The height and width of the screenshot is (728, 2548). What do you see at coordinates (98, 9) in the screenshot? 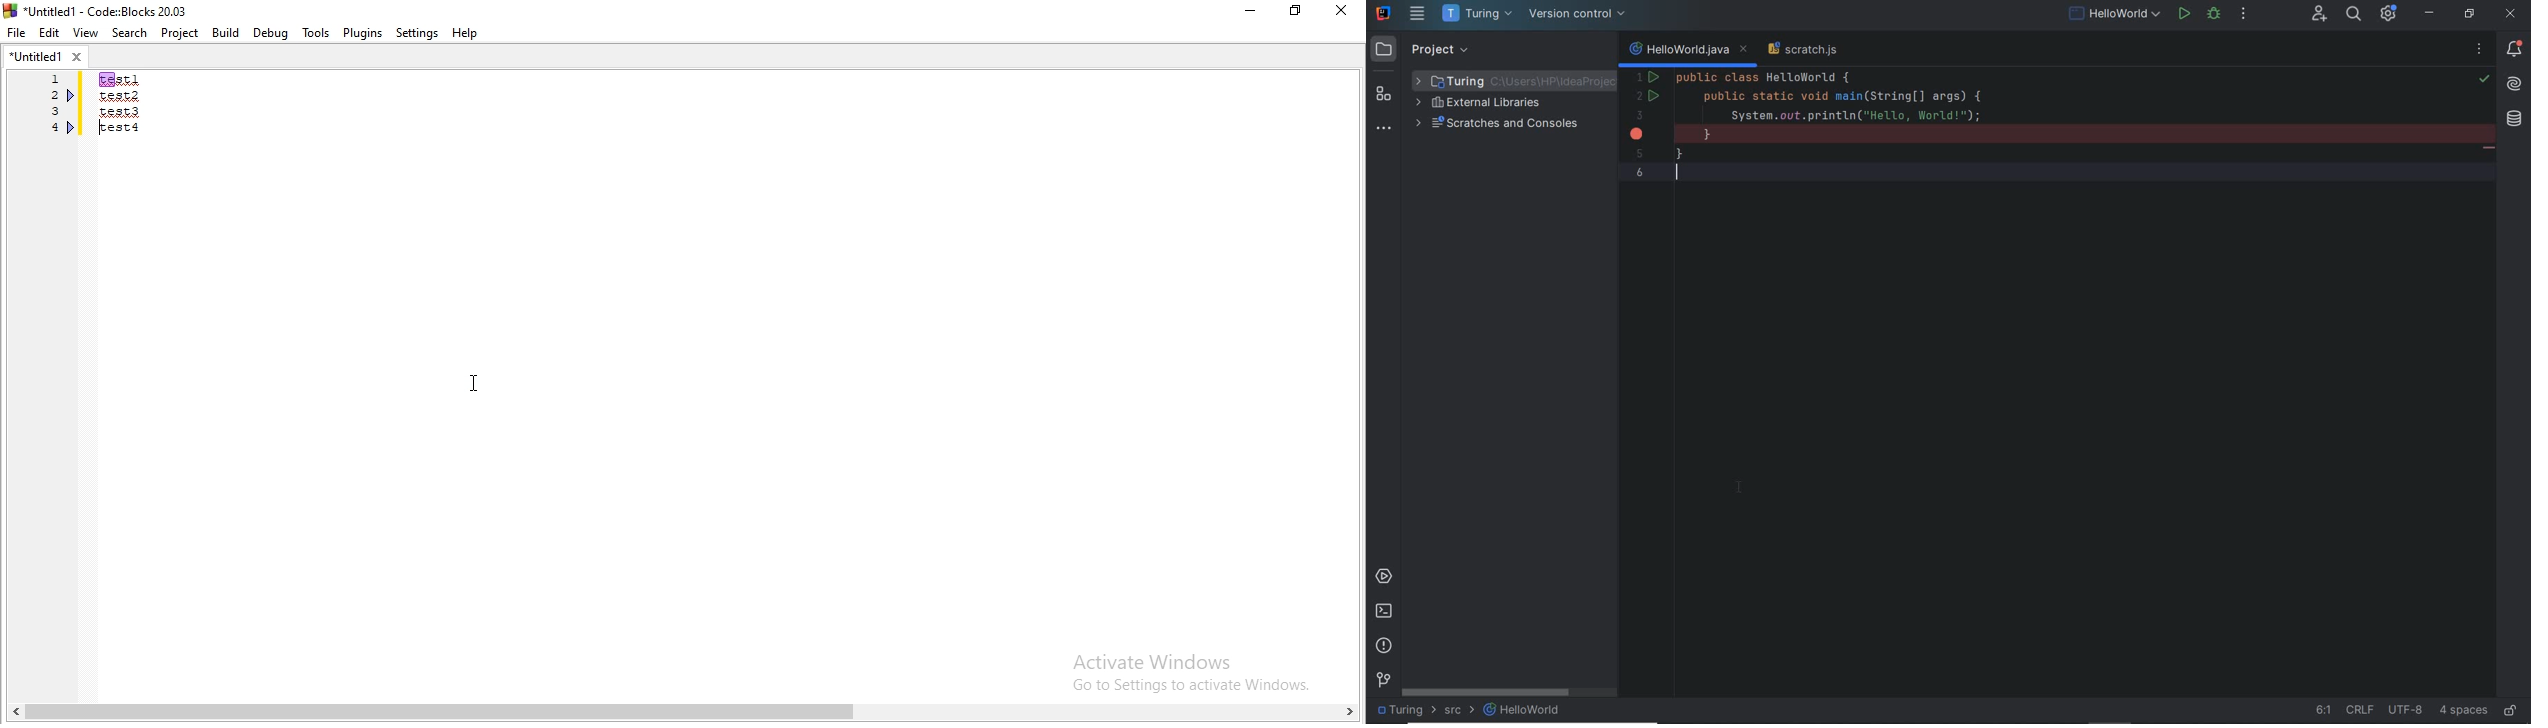
I see `logo` at bounding box center [98, 9].